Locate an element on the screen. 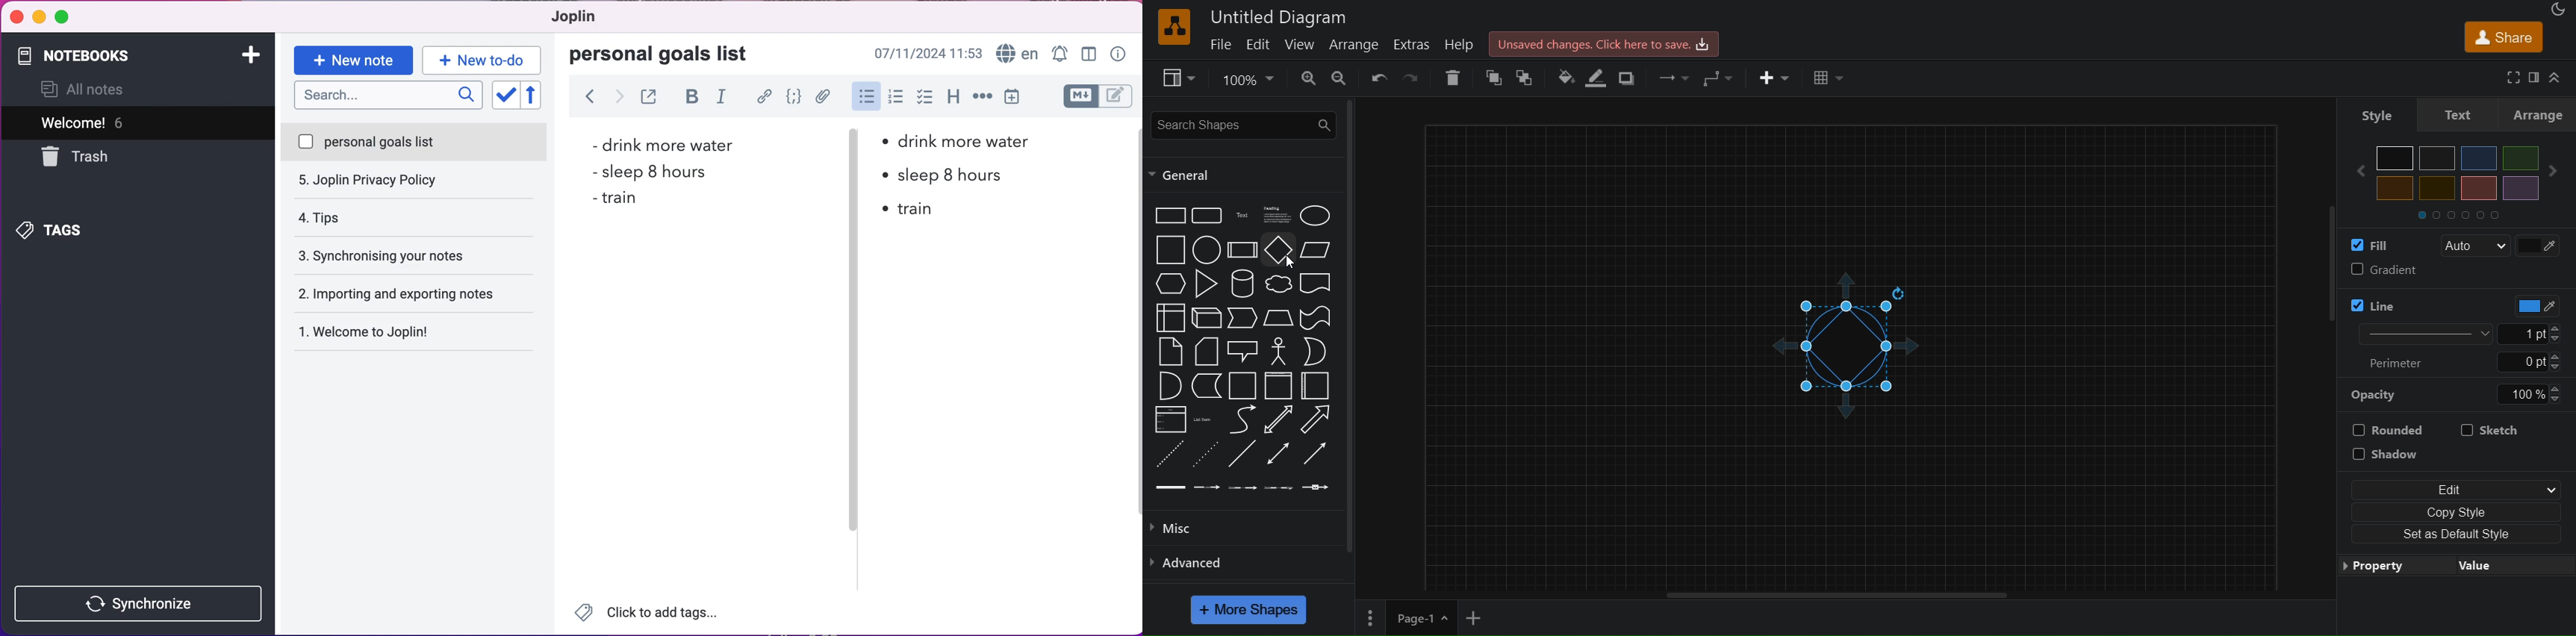 The height and width of the screenshot is (644, 2576). tape is located at coordinates (1316, 317).